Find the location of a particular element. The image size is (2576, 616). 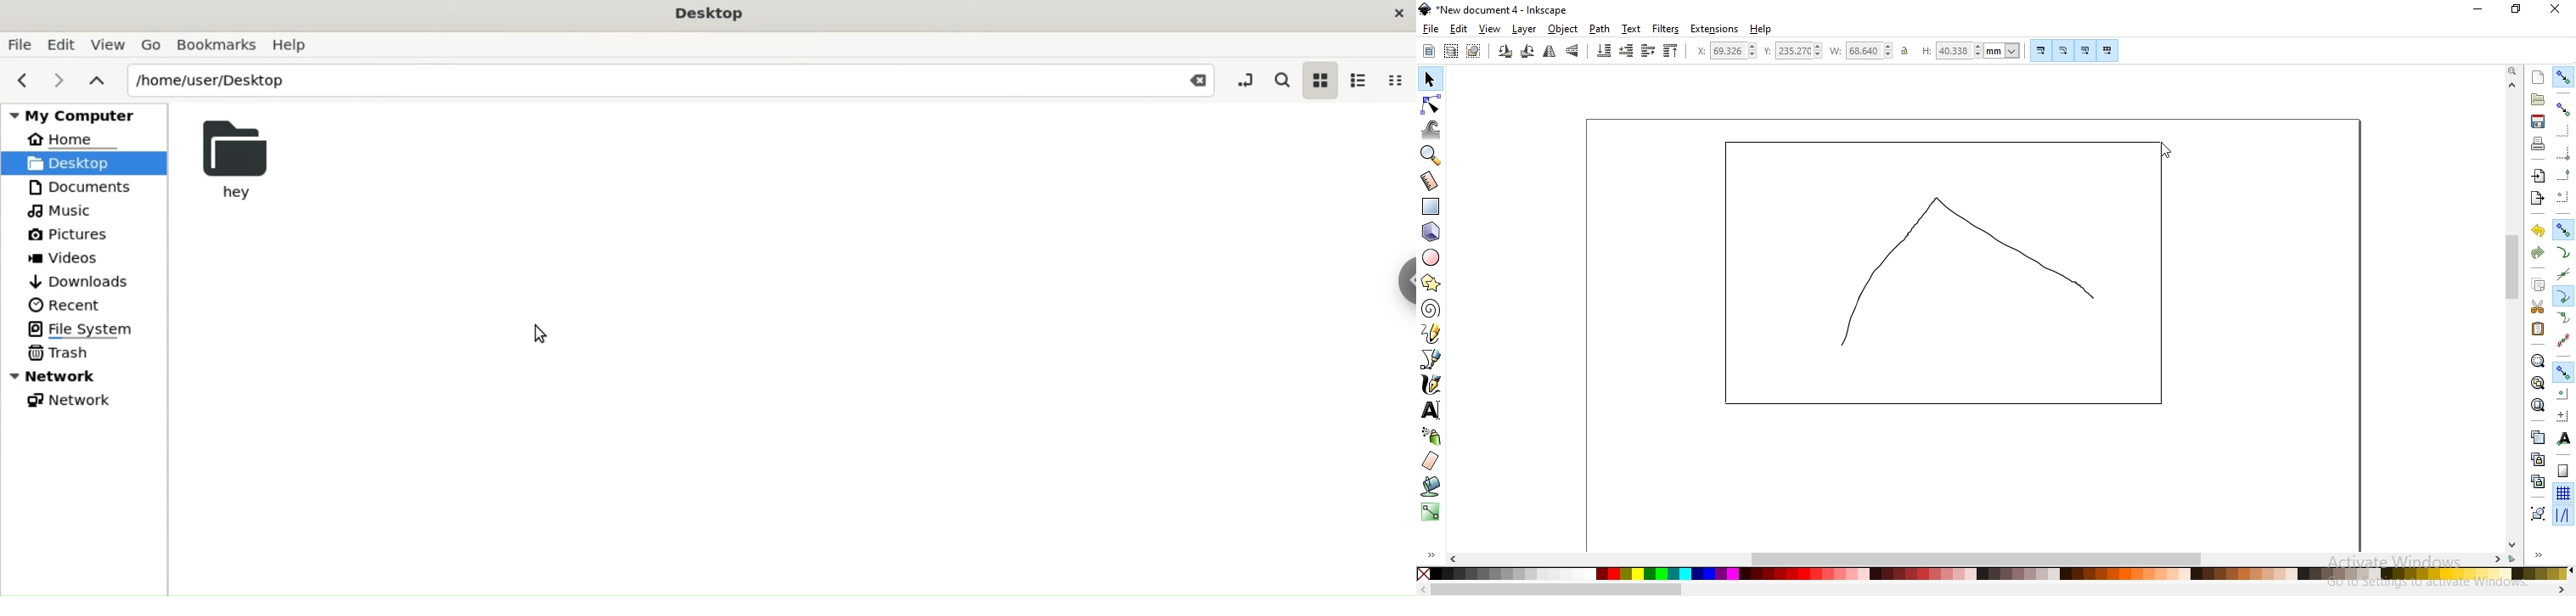

create and edit text is located at coordinates (1431, 411).